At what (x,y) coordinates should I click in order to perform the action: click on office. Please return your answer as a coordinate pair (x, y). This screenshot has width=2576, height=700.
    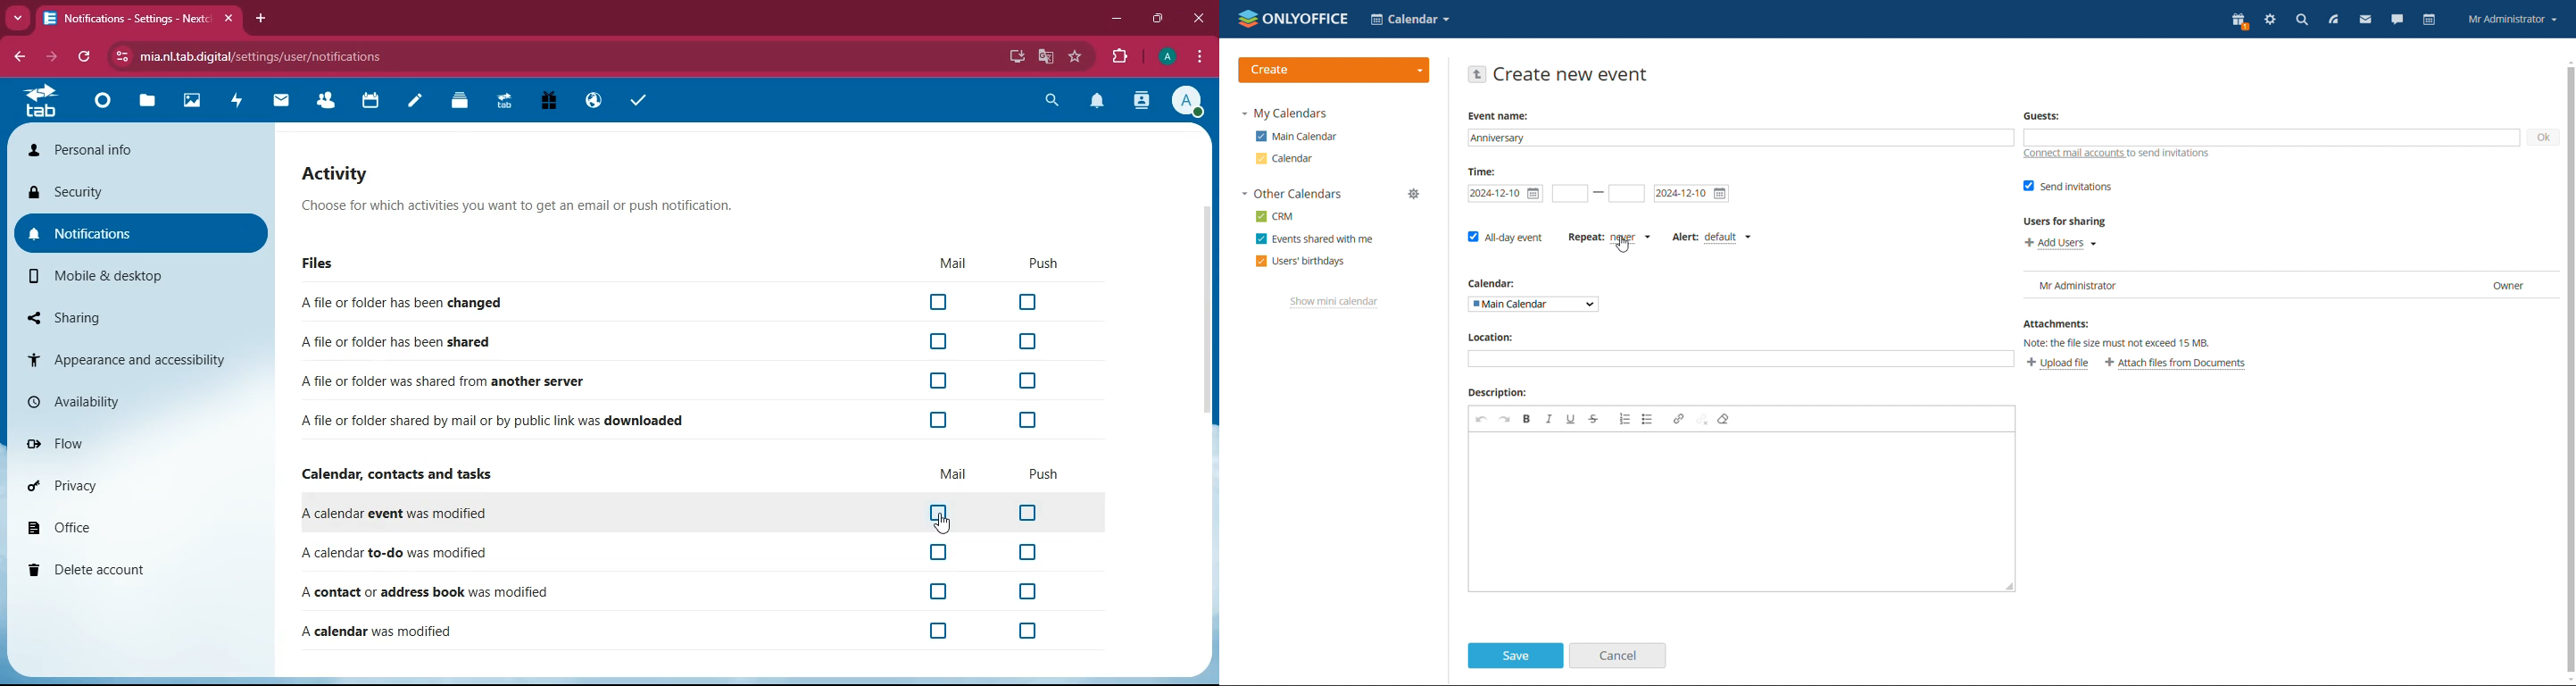
    Looking at the image, I should click on (140, 525).